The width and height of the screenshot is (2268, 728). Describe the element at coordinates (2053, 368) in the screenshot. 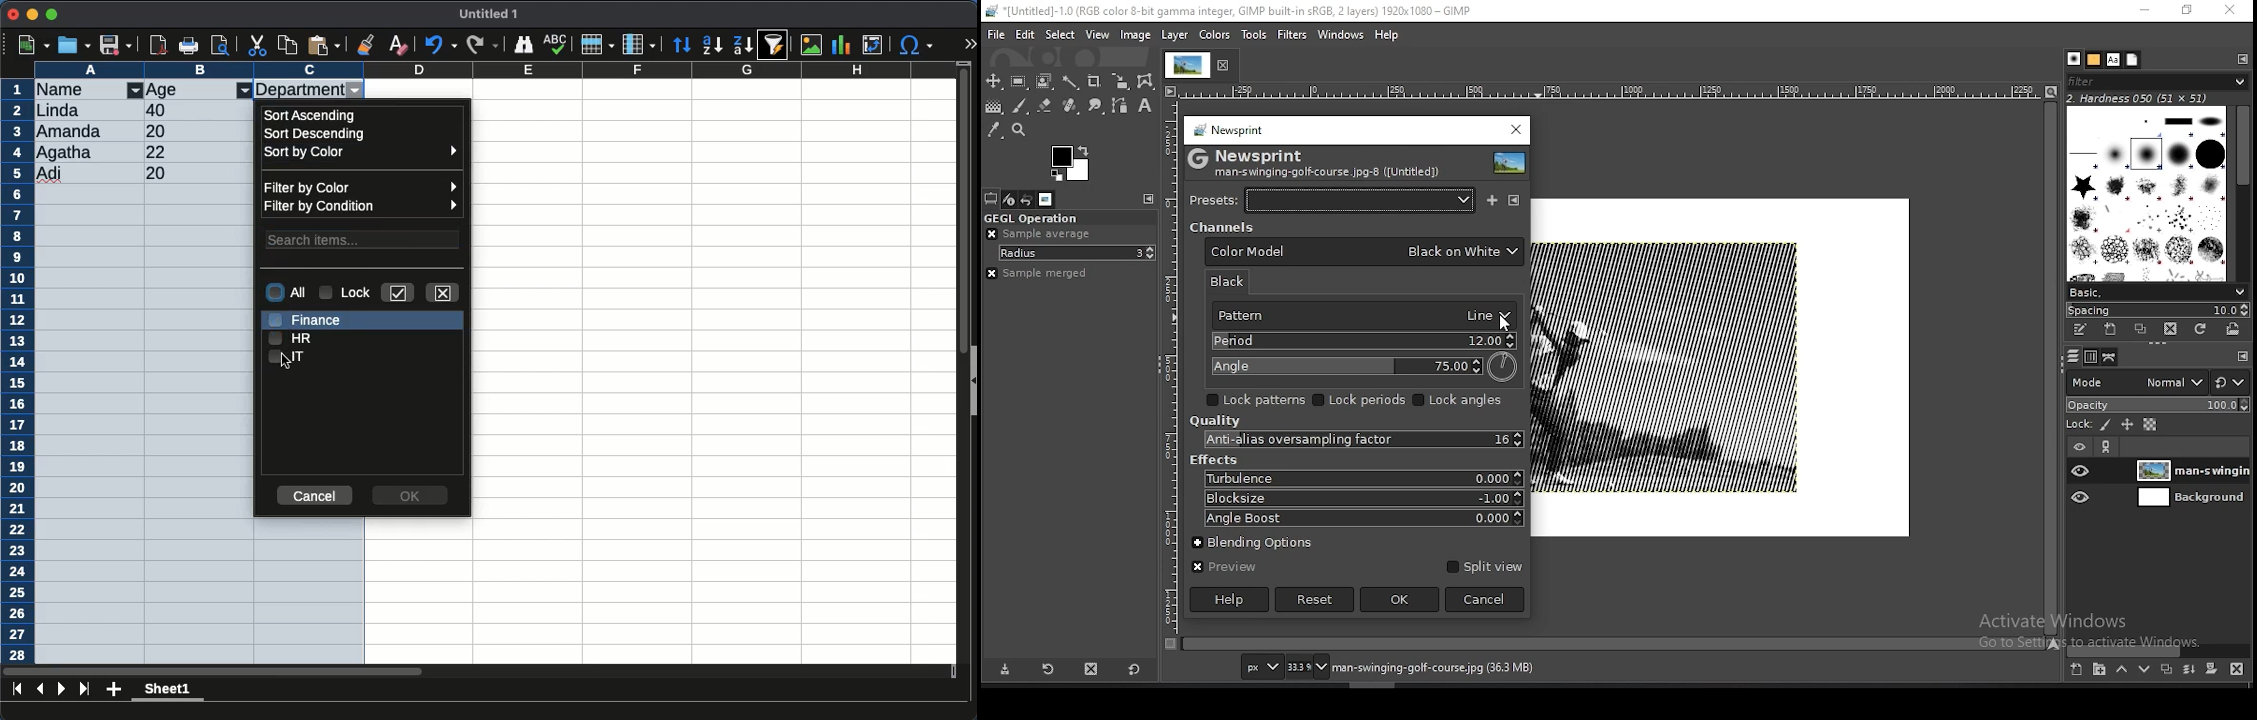

I see `scroll bar` at that location.